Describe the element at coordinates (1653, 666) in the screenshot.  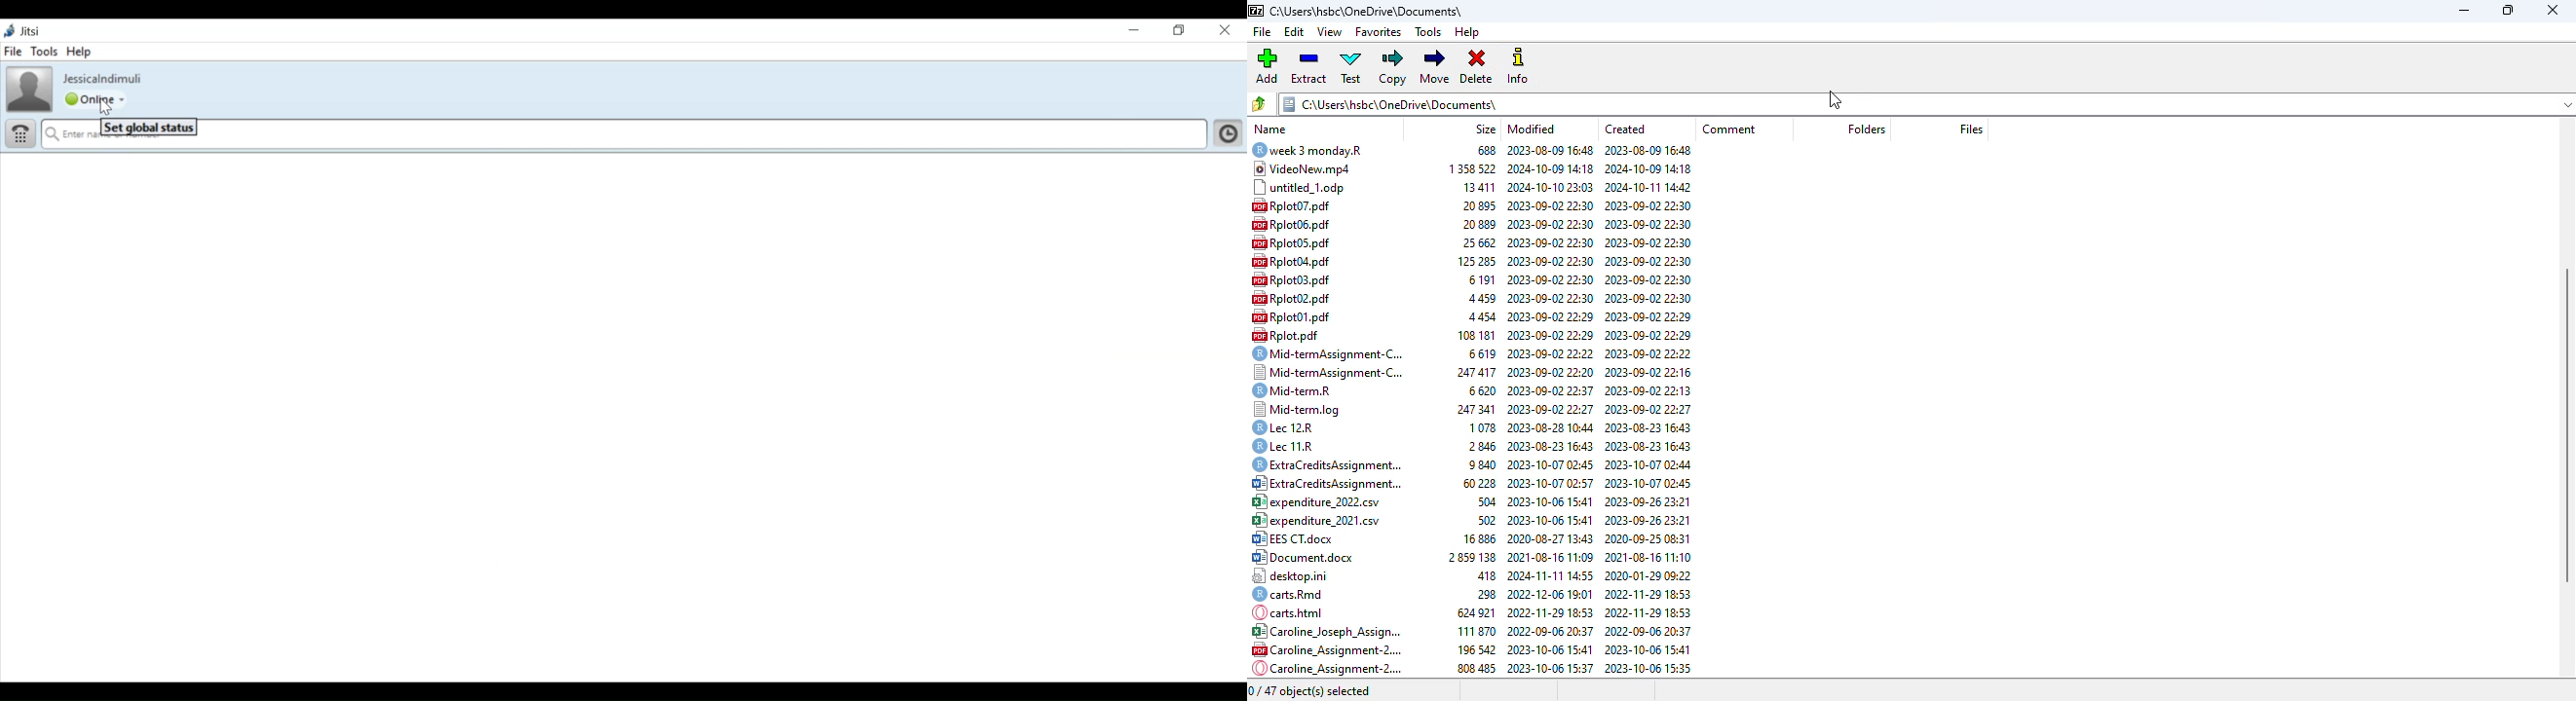
I see `2023-10-06 15:35` at that location.